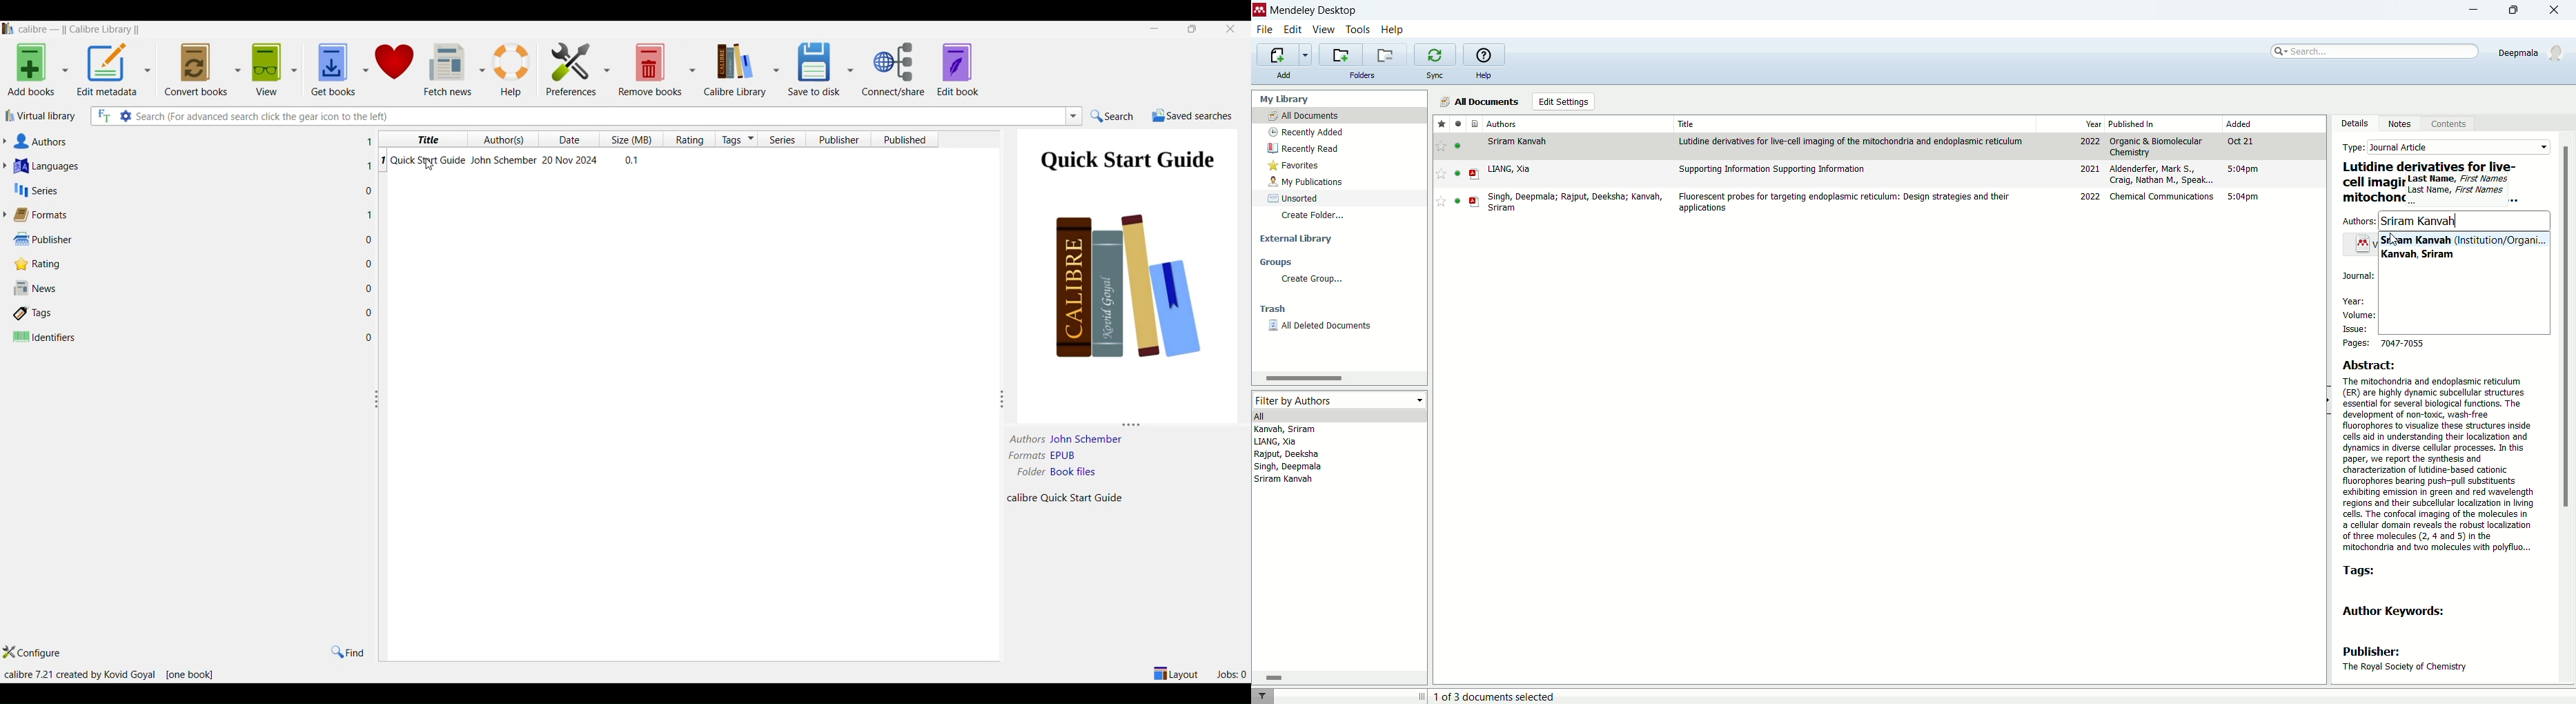  I want to click on close, so click(2559, 10).